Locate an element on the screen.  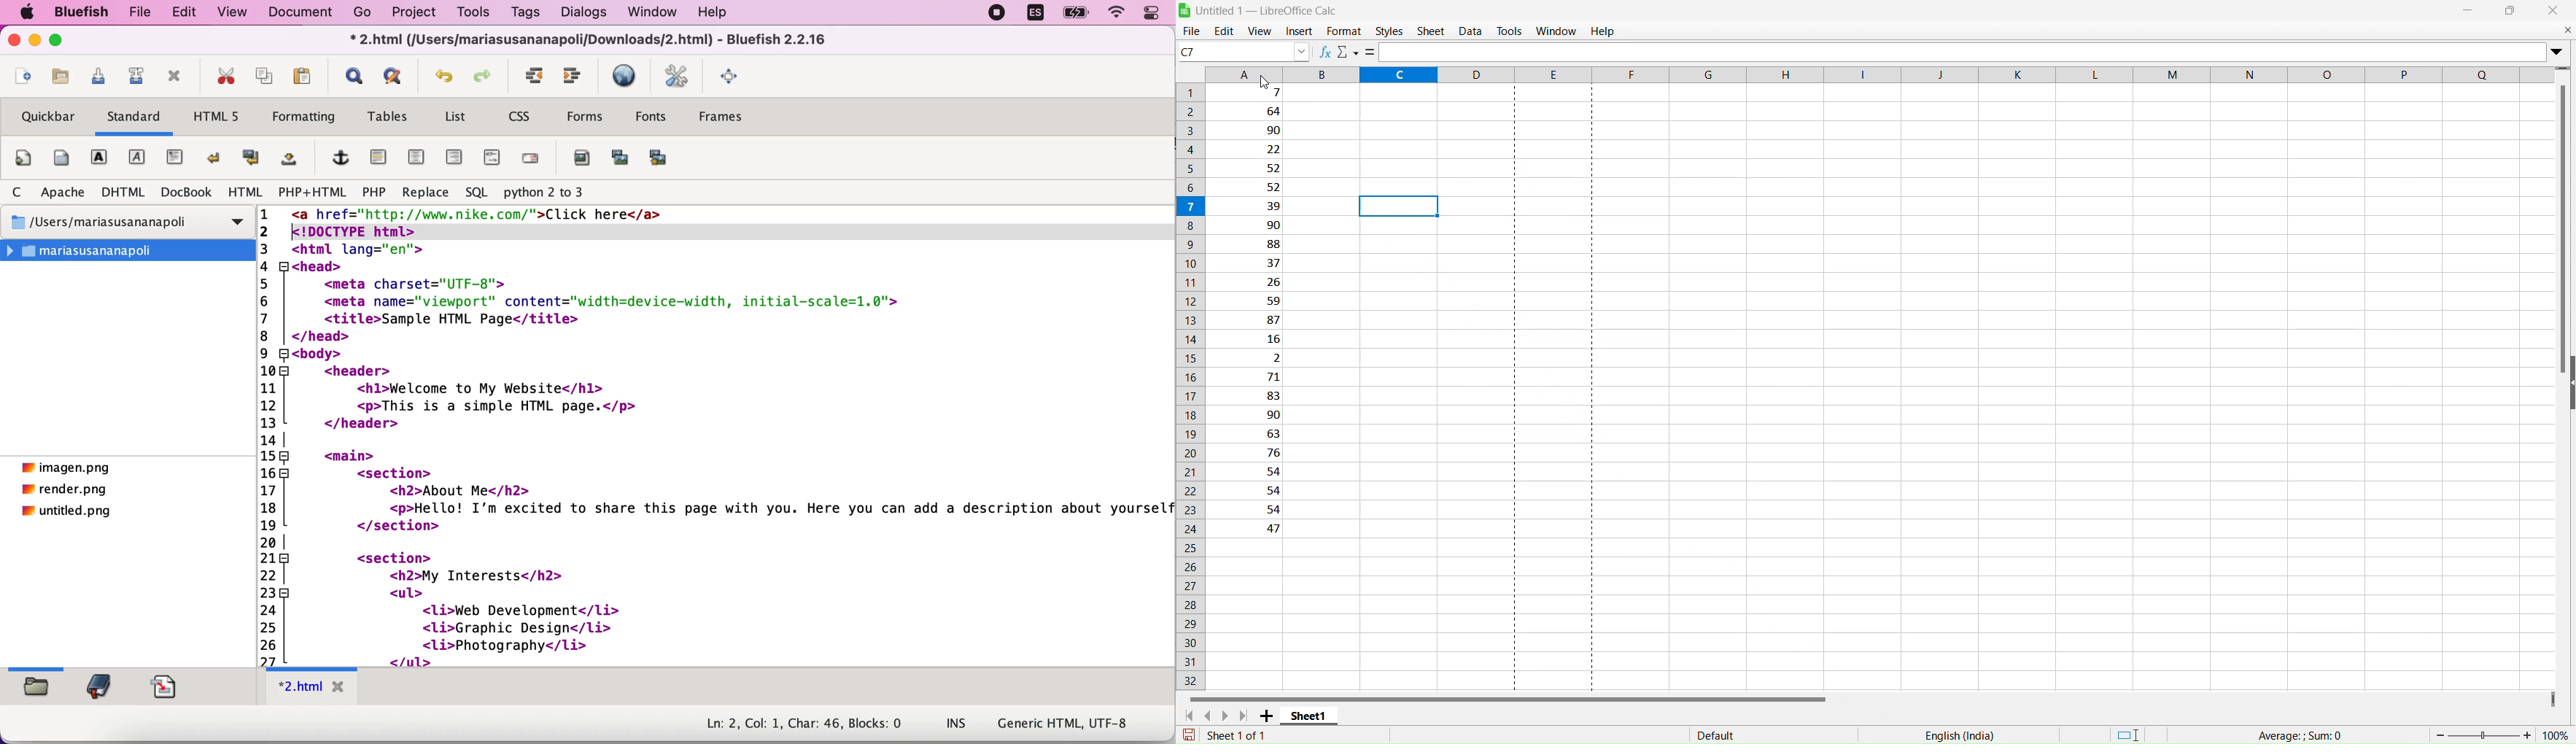
Horizontal Scroll Bar is located at coordinates (1510, 695).